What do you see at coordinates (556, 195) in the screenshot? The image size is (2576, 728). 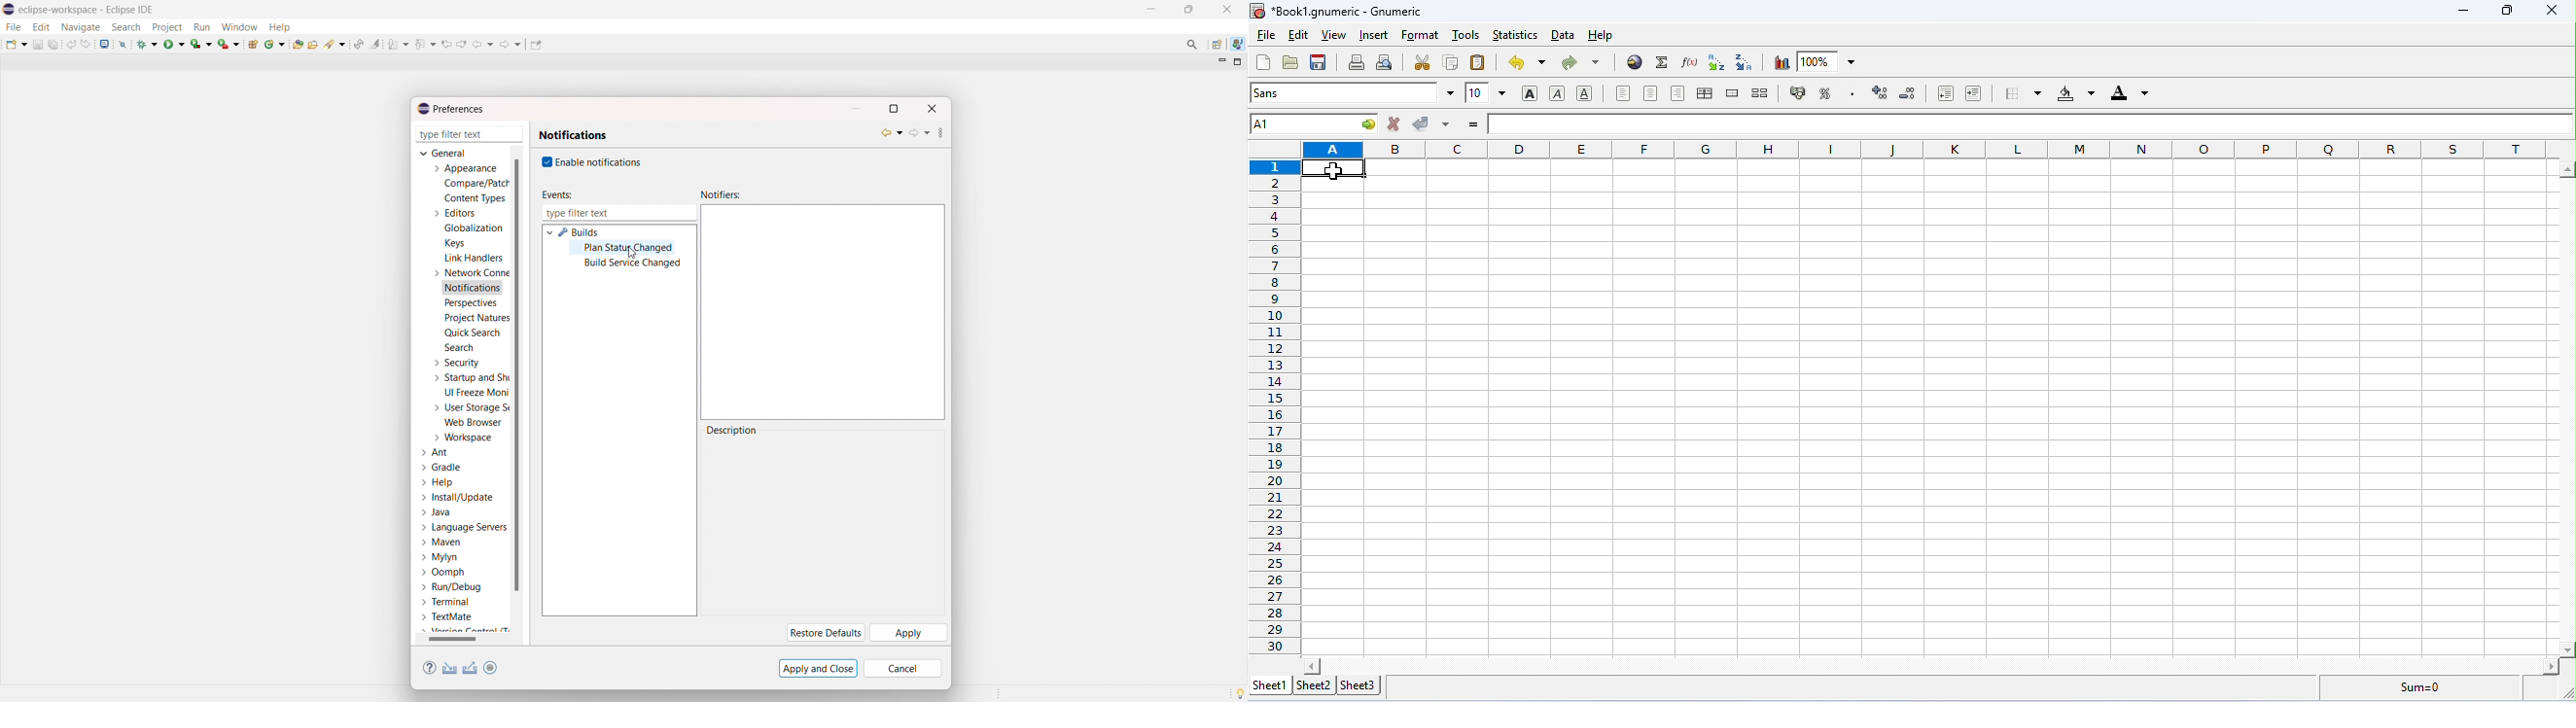 I see `events` at bounding box center [556, 195].